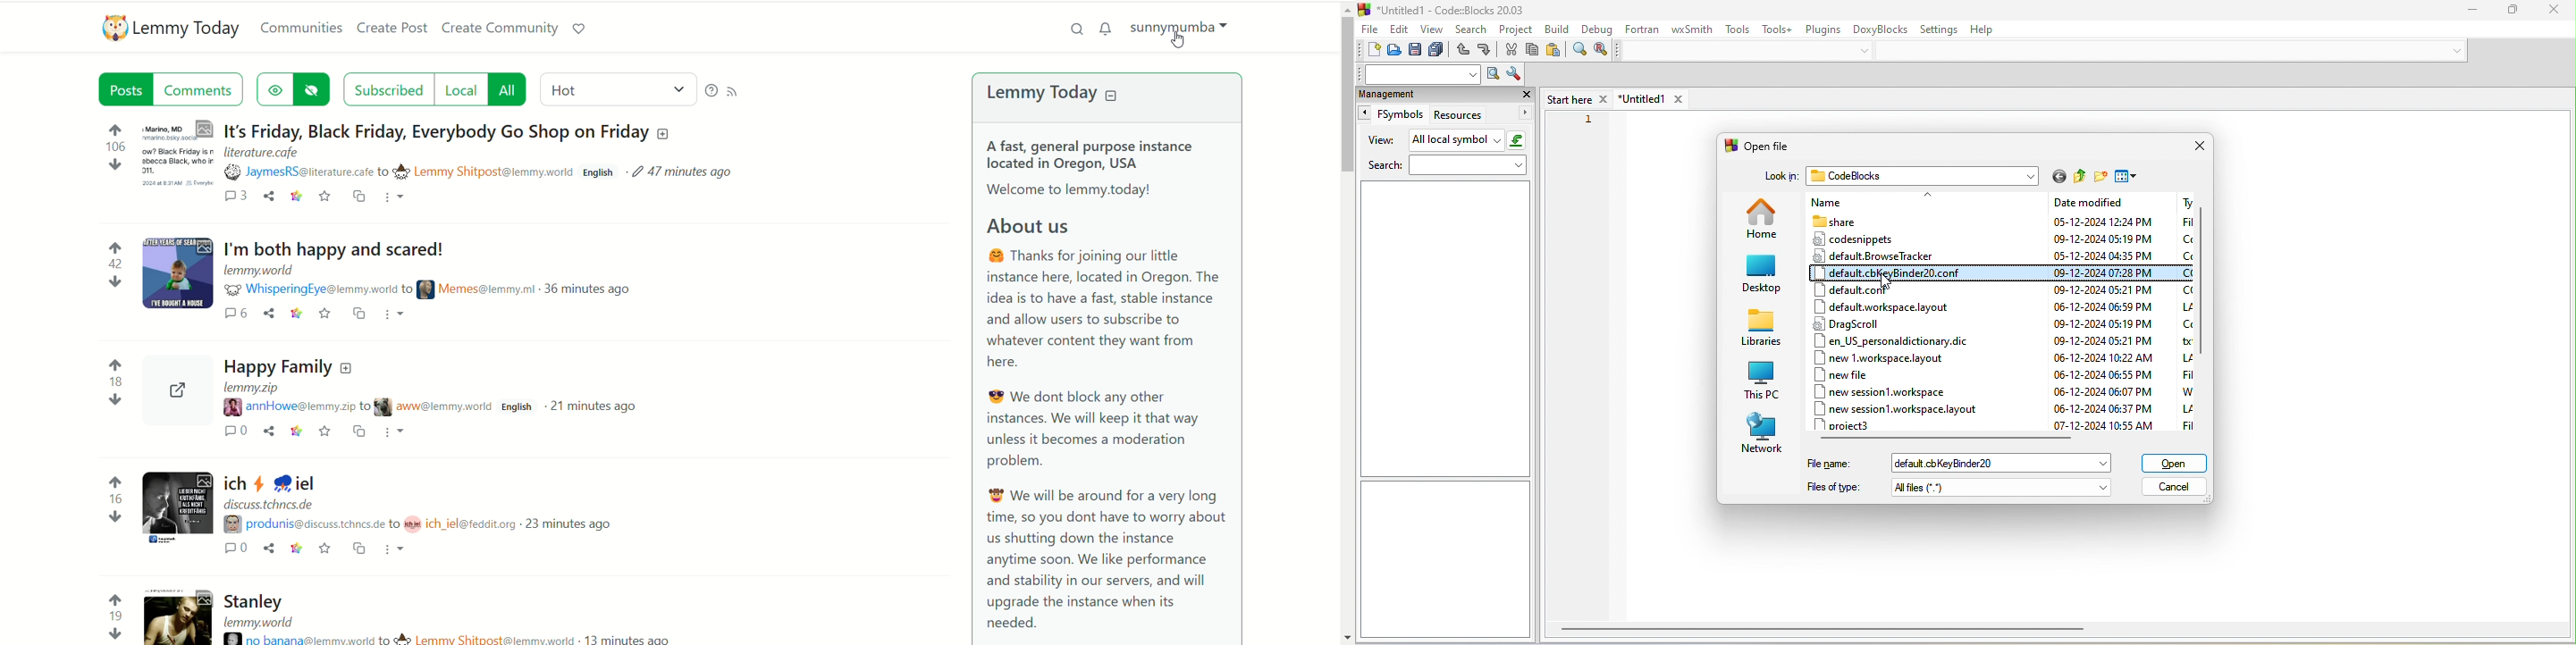 The height and width of the screenshot is (672, 2576). I want to click on date, so click(2103, 374).